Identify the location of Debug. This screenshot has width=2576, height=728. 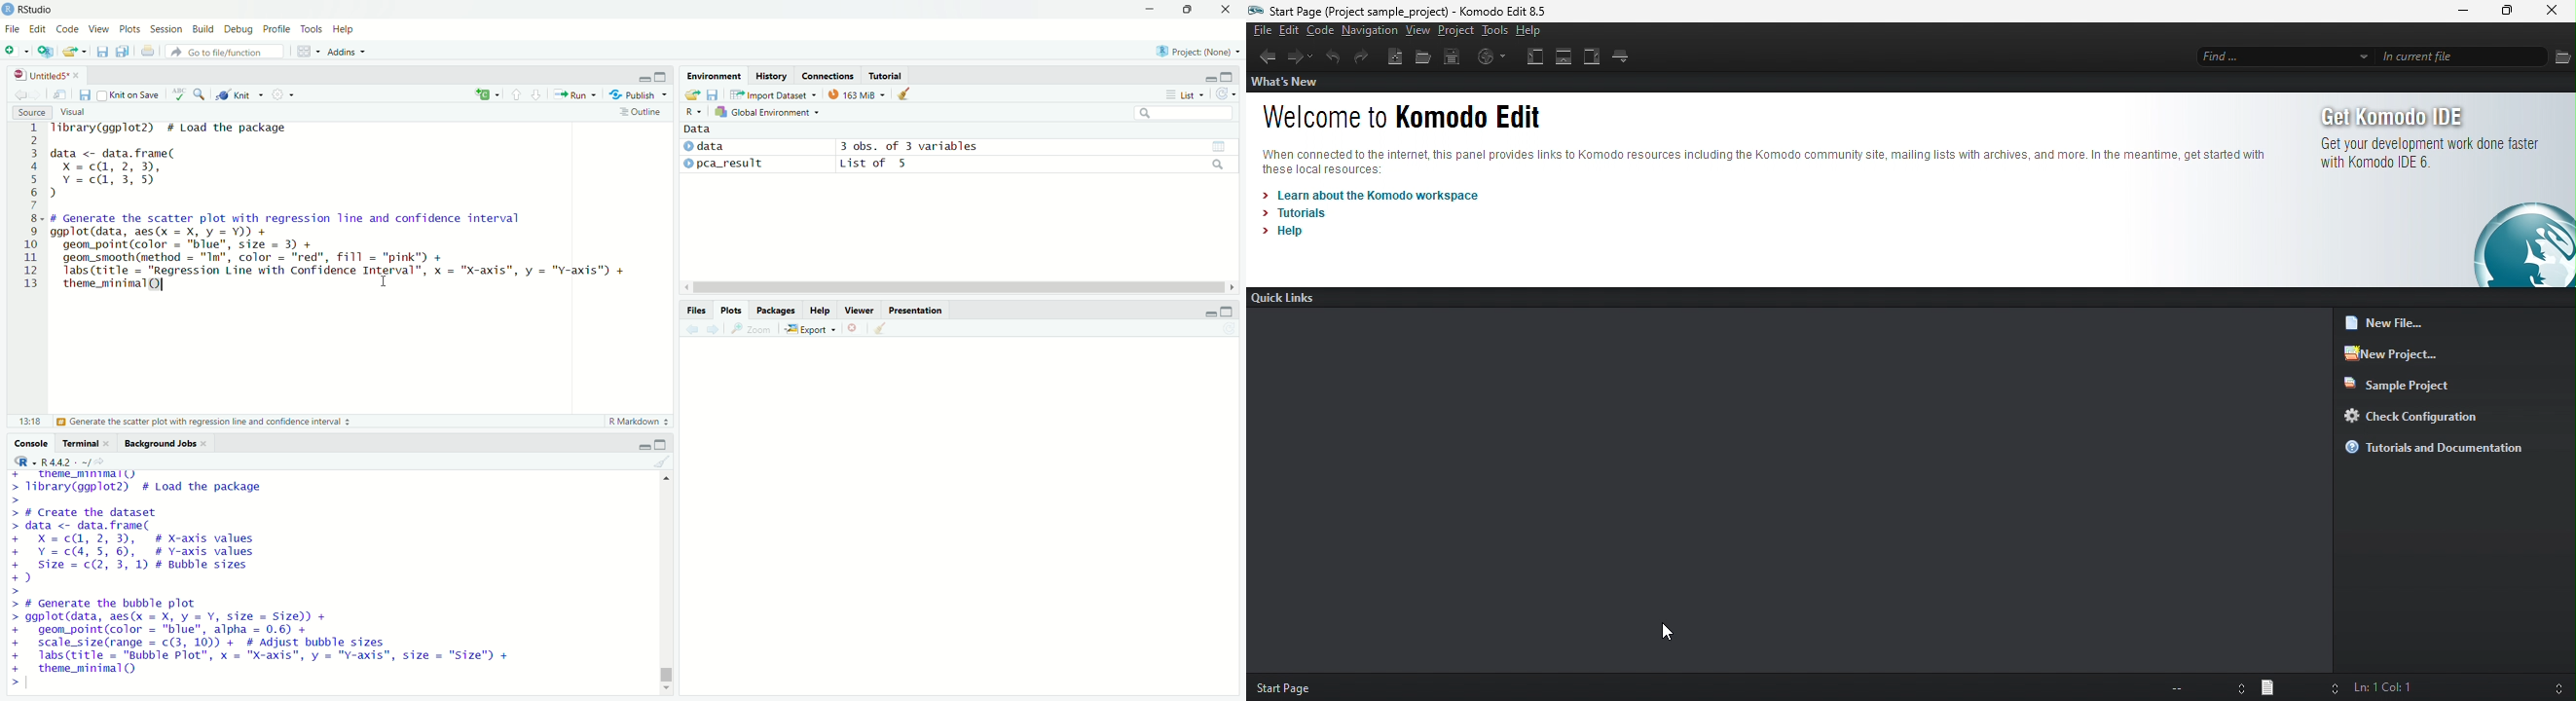
(238, 29).